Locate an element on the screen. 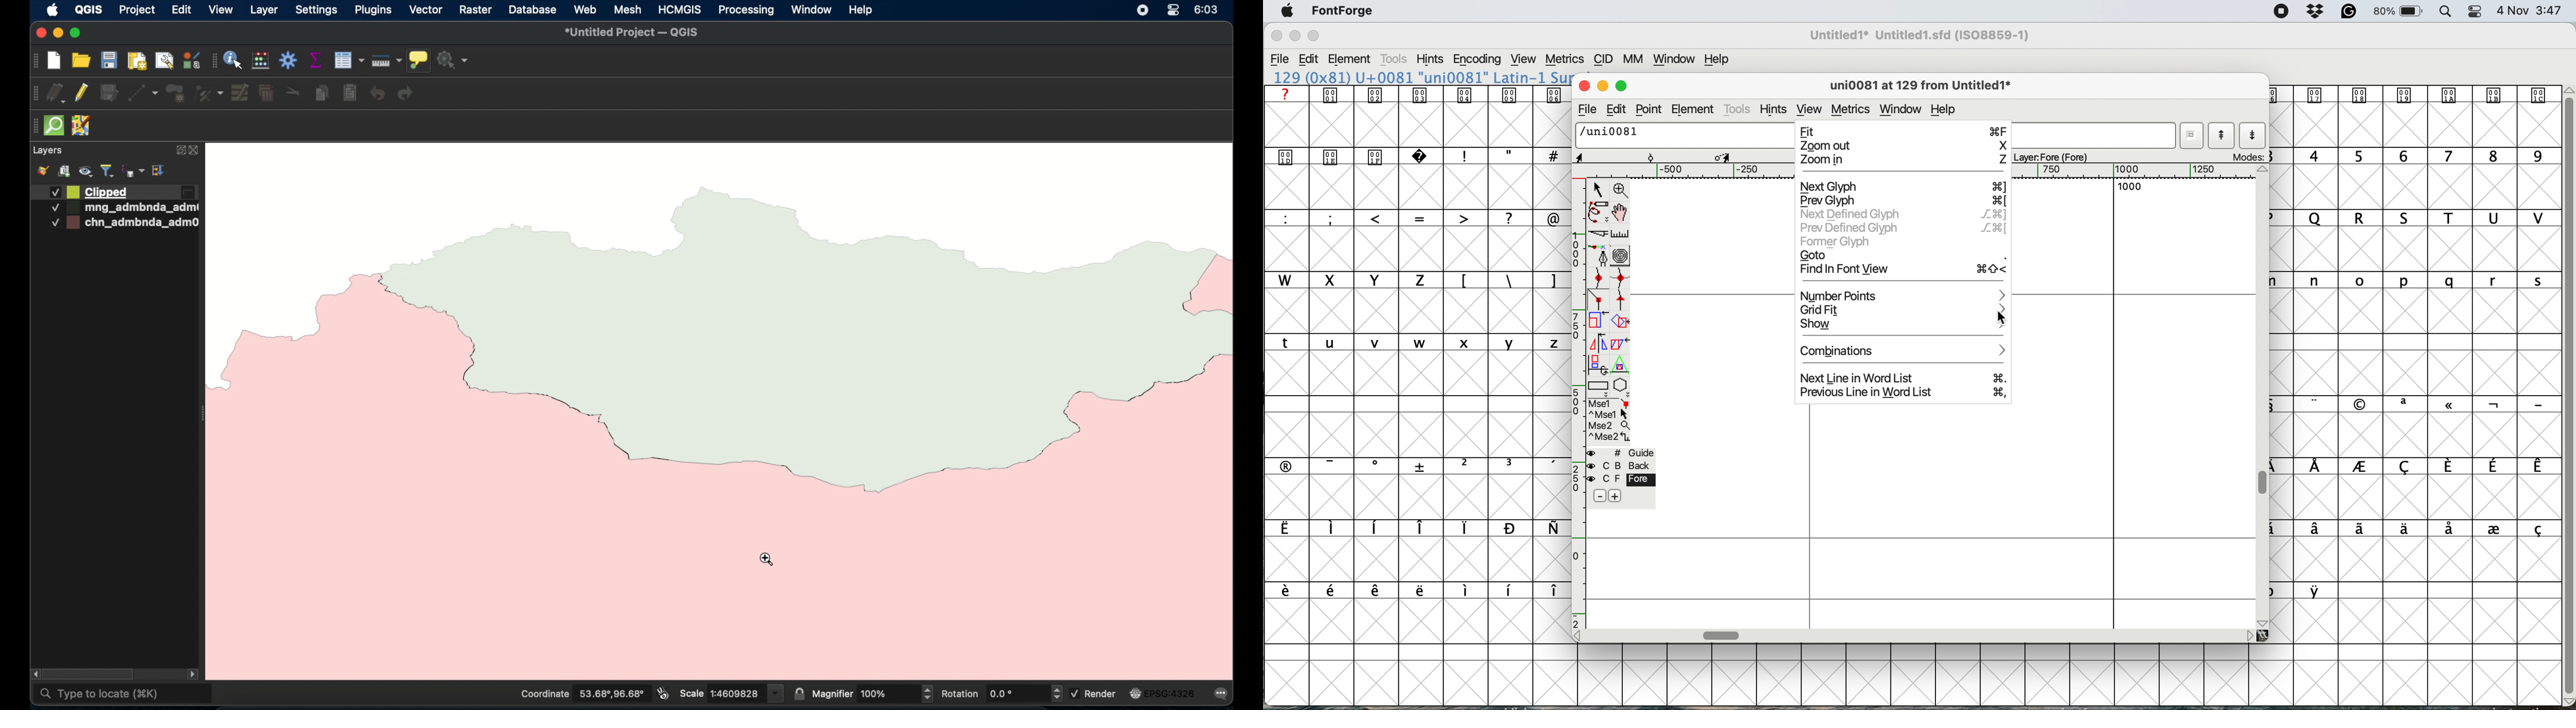  Maximize is located at coordinates (1313, 36).